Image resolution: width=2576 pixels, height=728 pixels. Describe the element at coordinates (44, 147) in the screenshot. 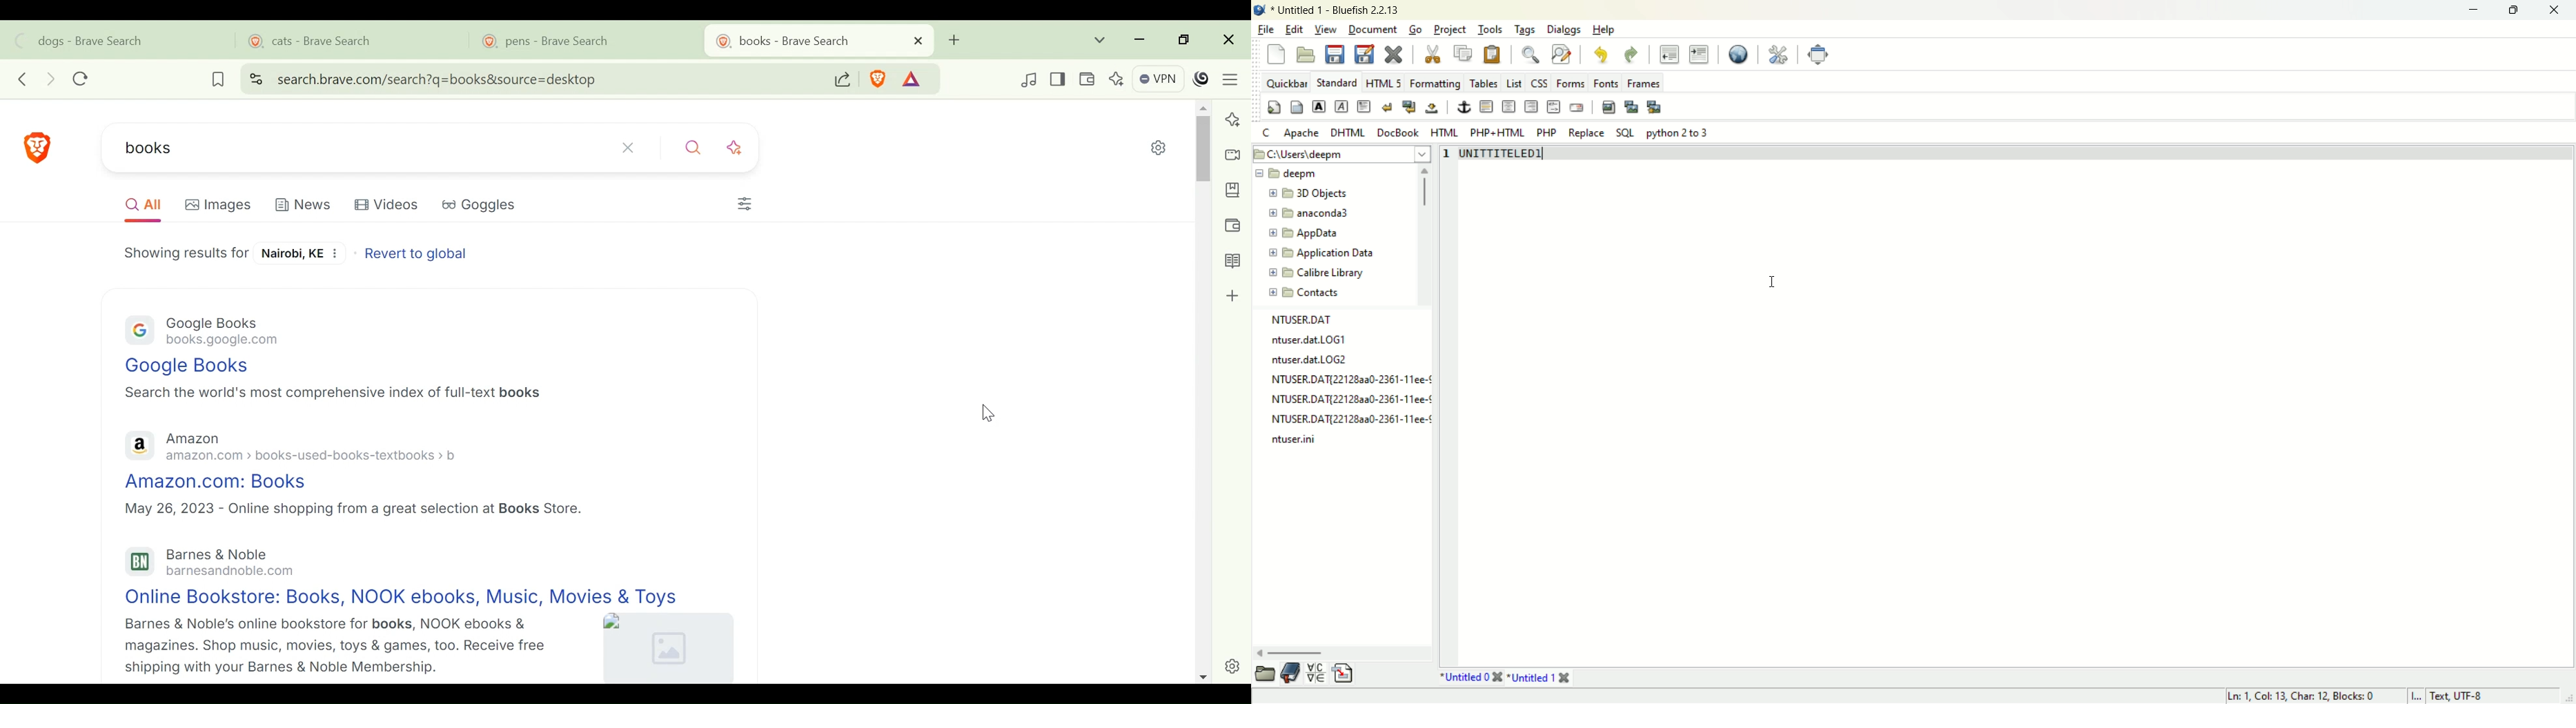

I see `Brave Search` at that location.